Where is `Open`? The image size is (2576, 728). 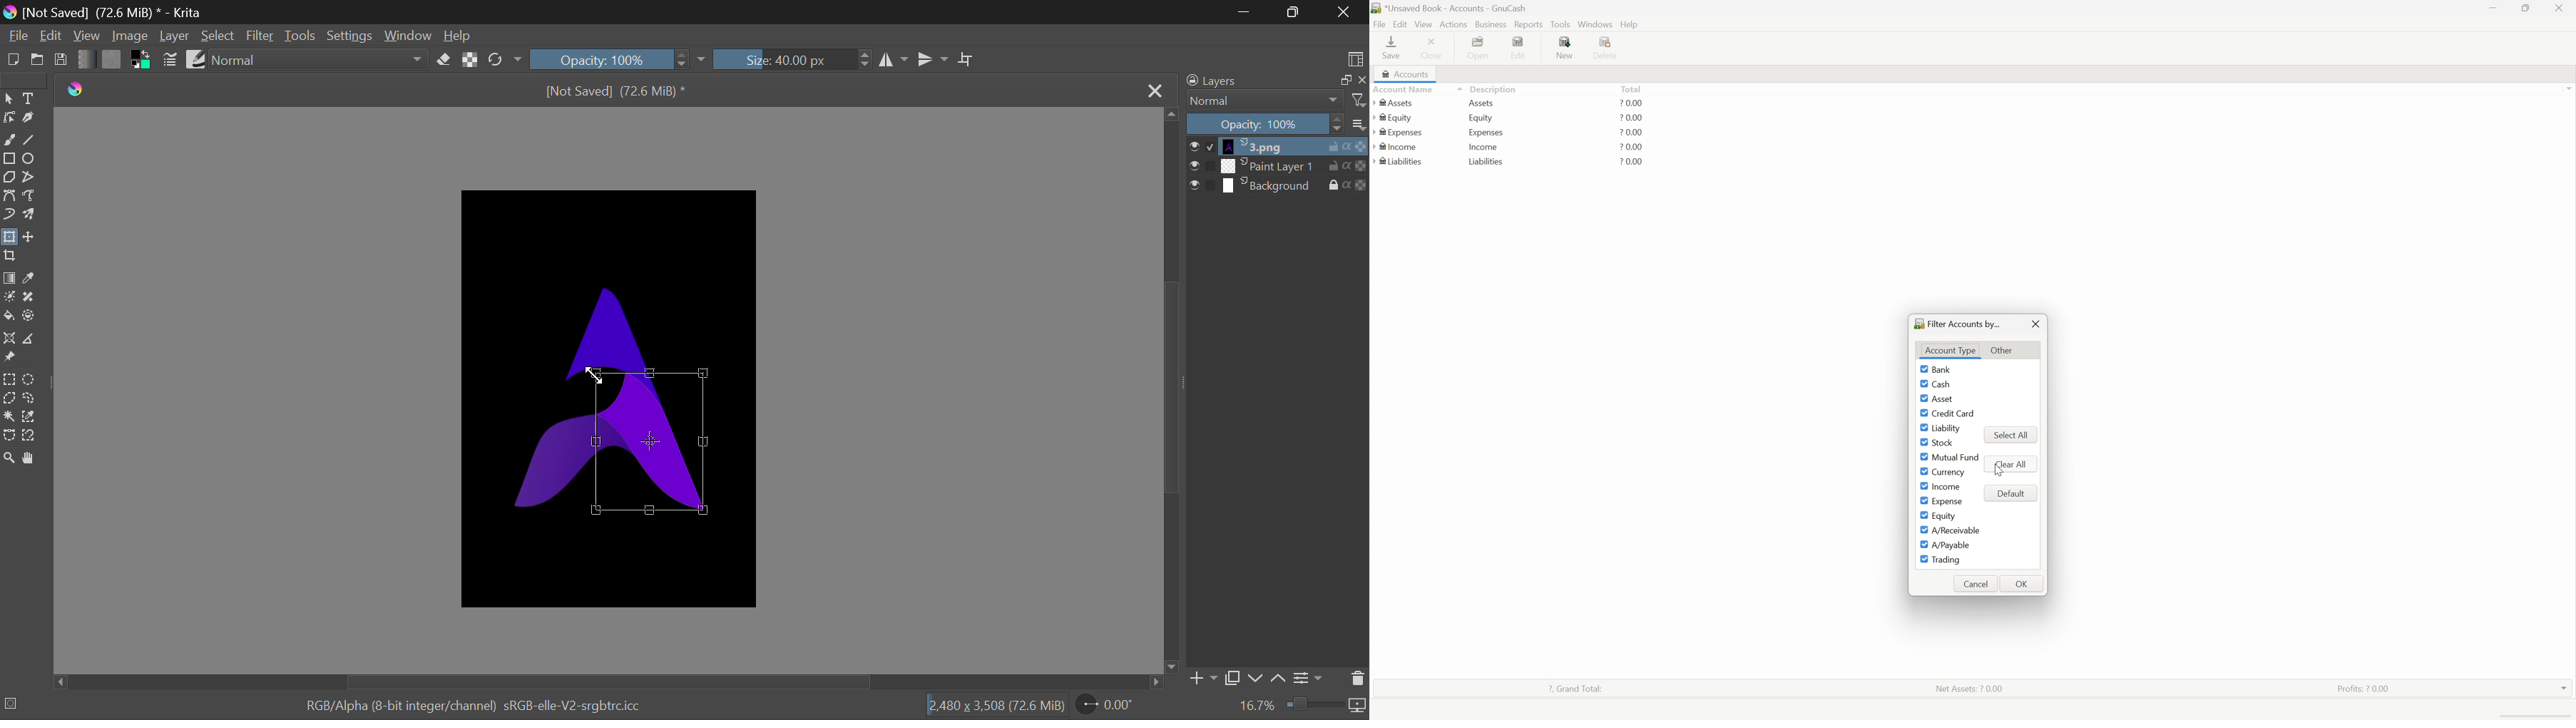
Open is located at coordinates (37, 60).